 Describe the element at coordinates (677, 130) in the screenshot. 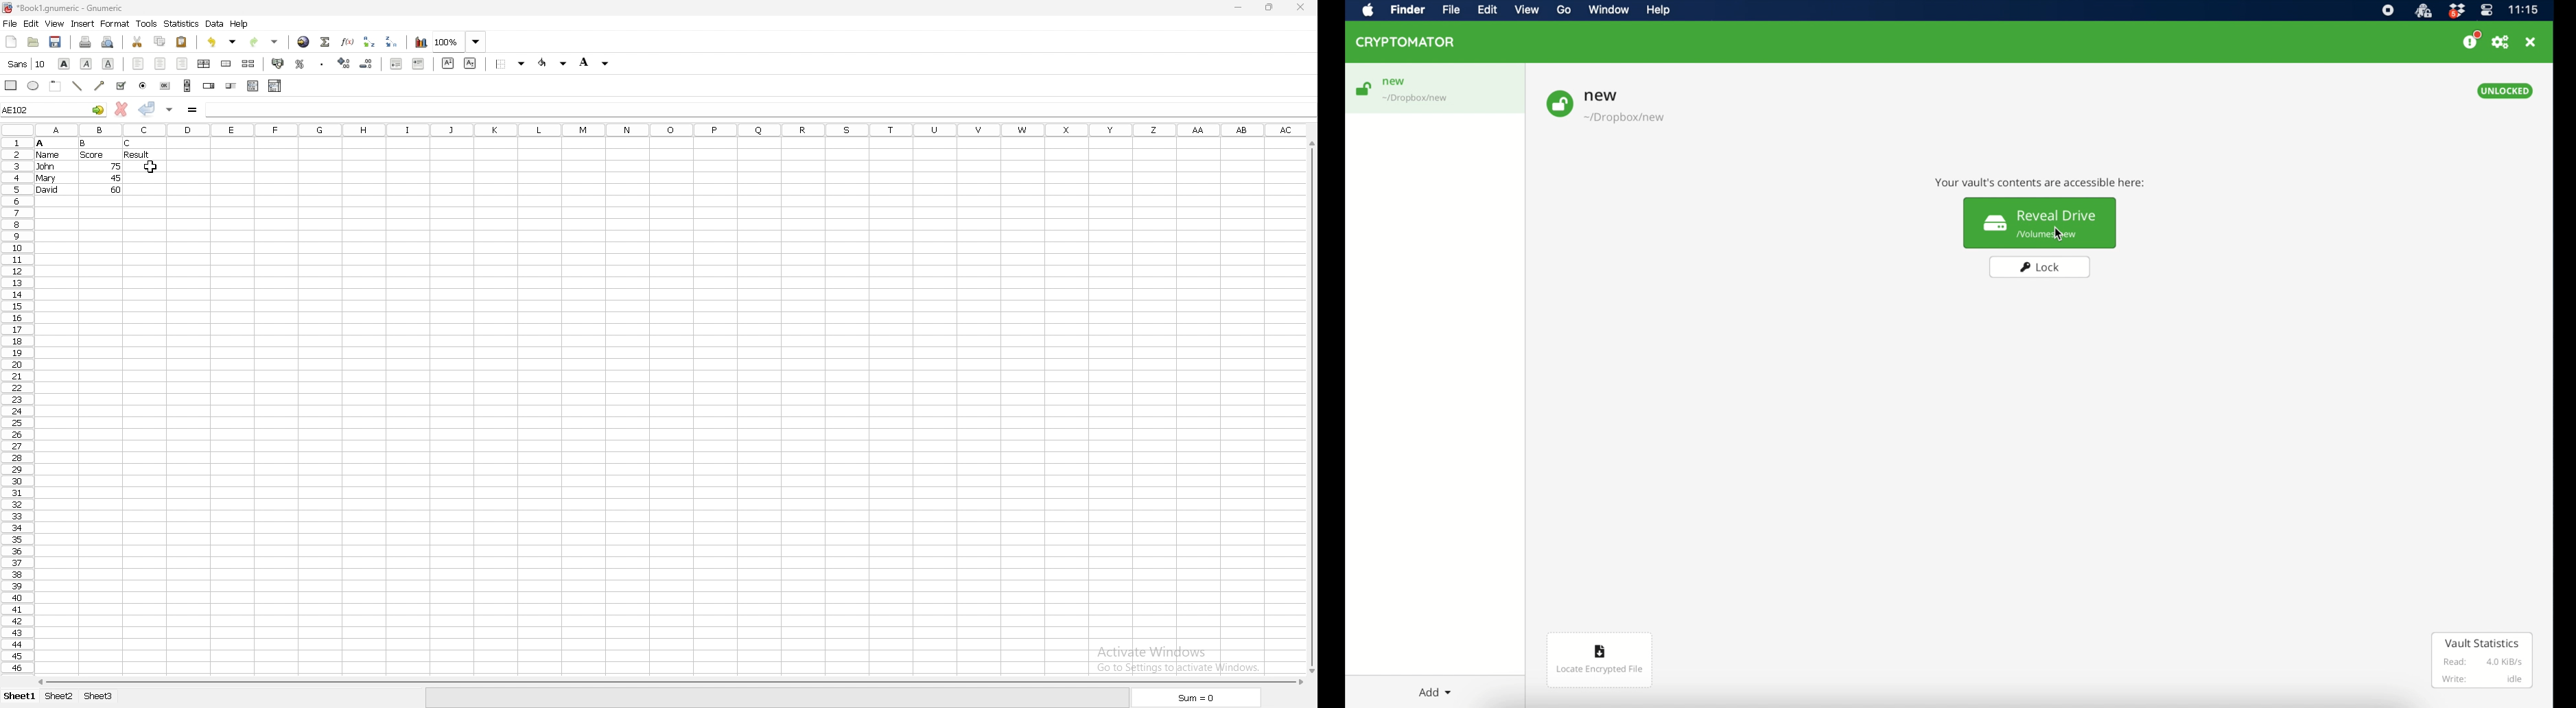

I see `column` at that location.